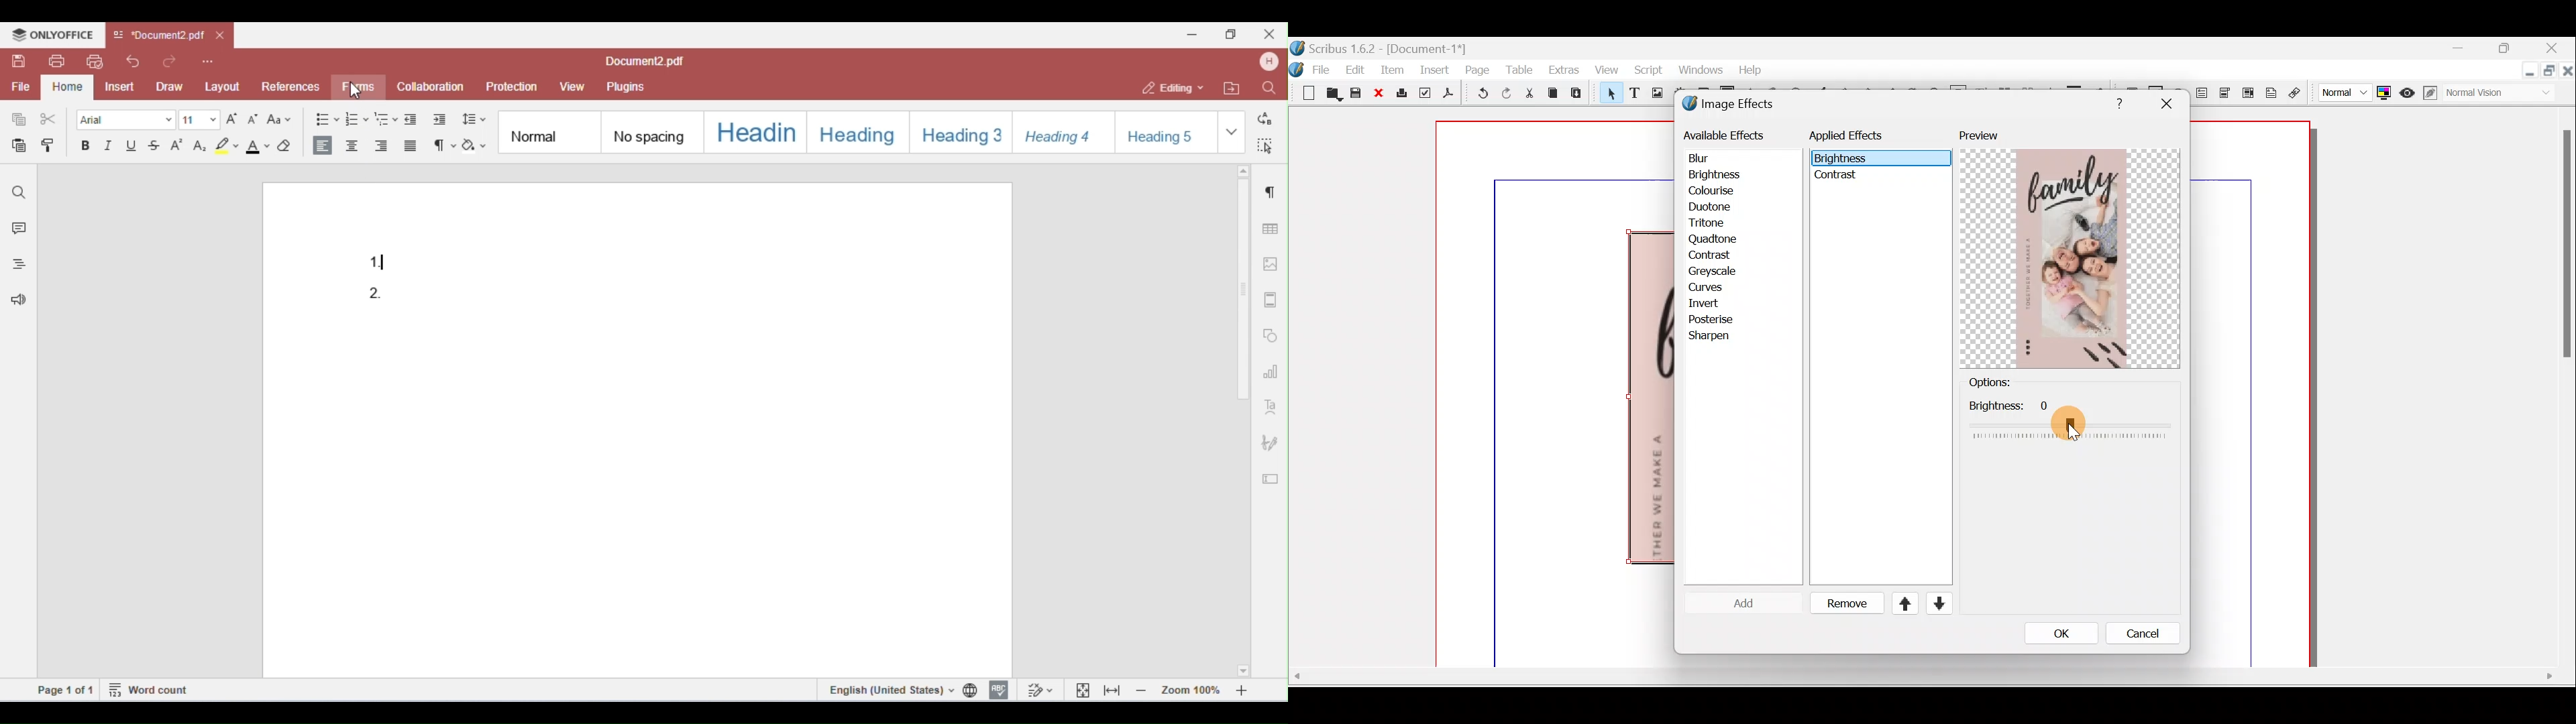  I want to click on Duotone, so click(1713, 208).